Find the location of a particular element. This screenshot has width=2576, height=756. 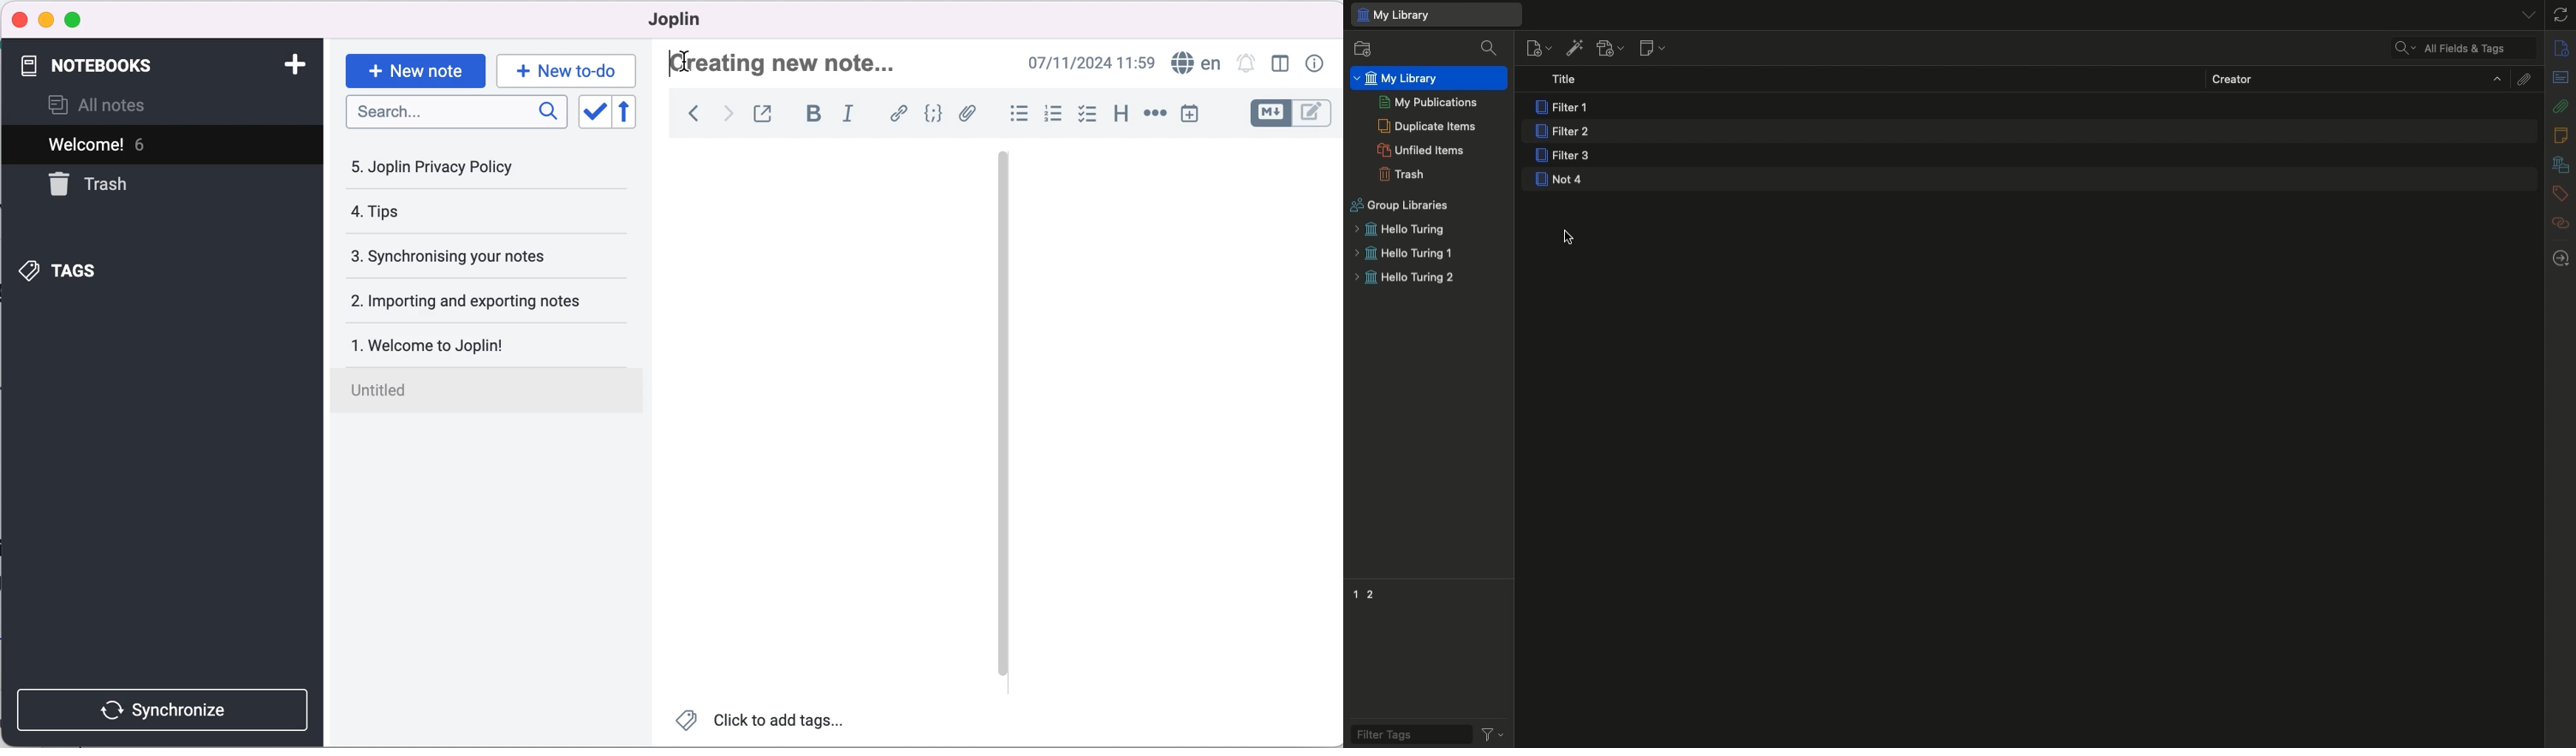

forward is located at coordinates (725, 116).